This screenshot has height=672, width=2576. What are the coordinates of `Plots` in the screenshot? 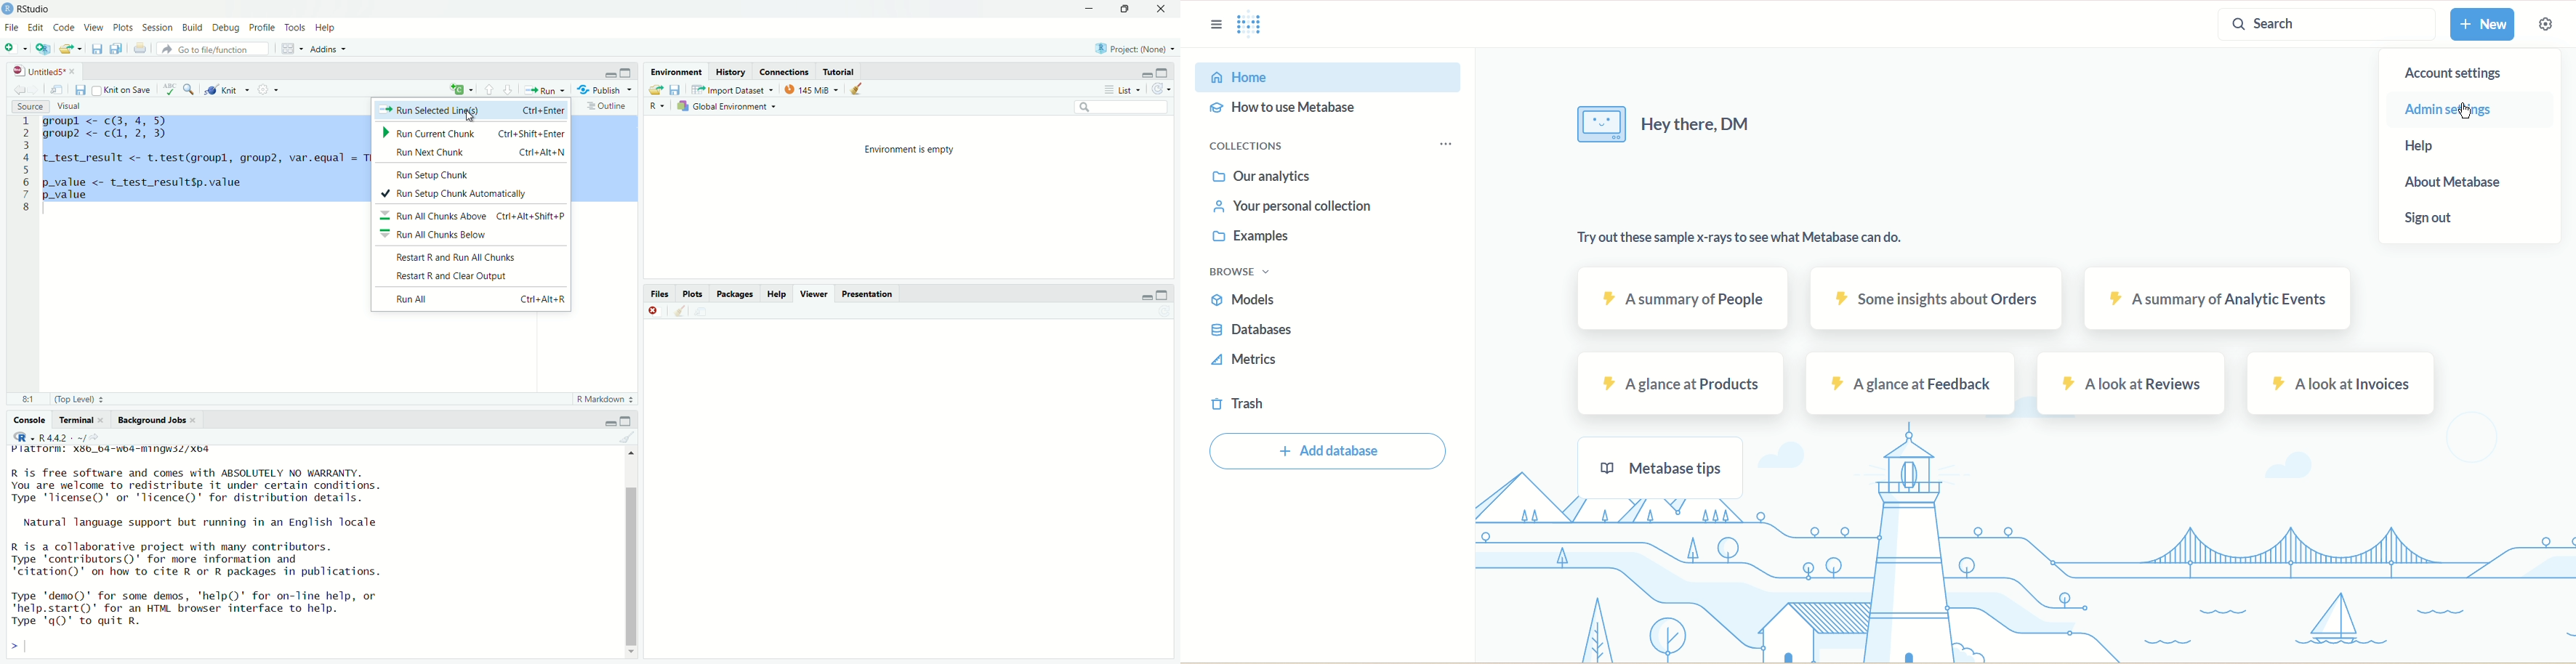 It's located at (123, 26).